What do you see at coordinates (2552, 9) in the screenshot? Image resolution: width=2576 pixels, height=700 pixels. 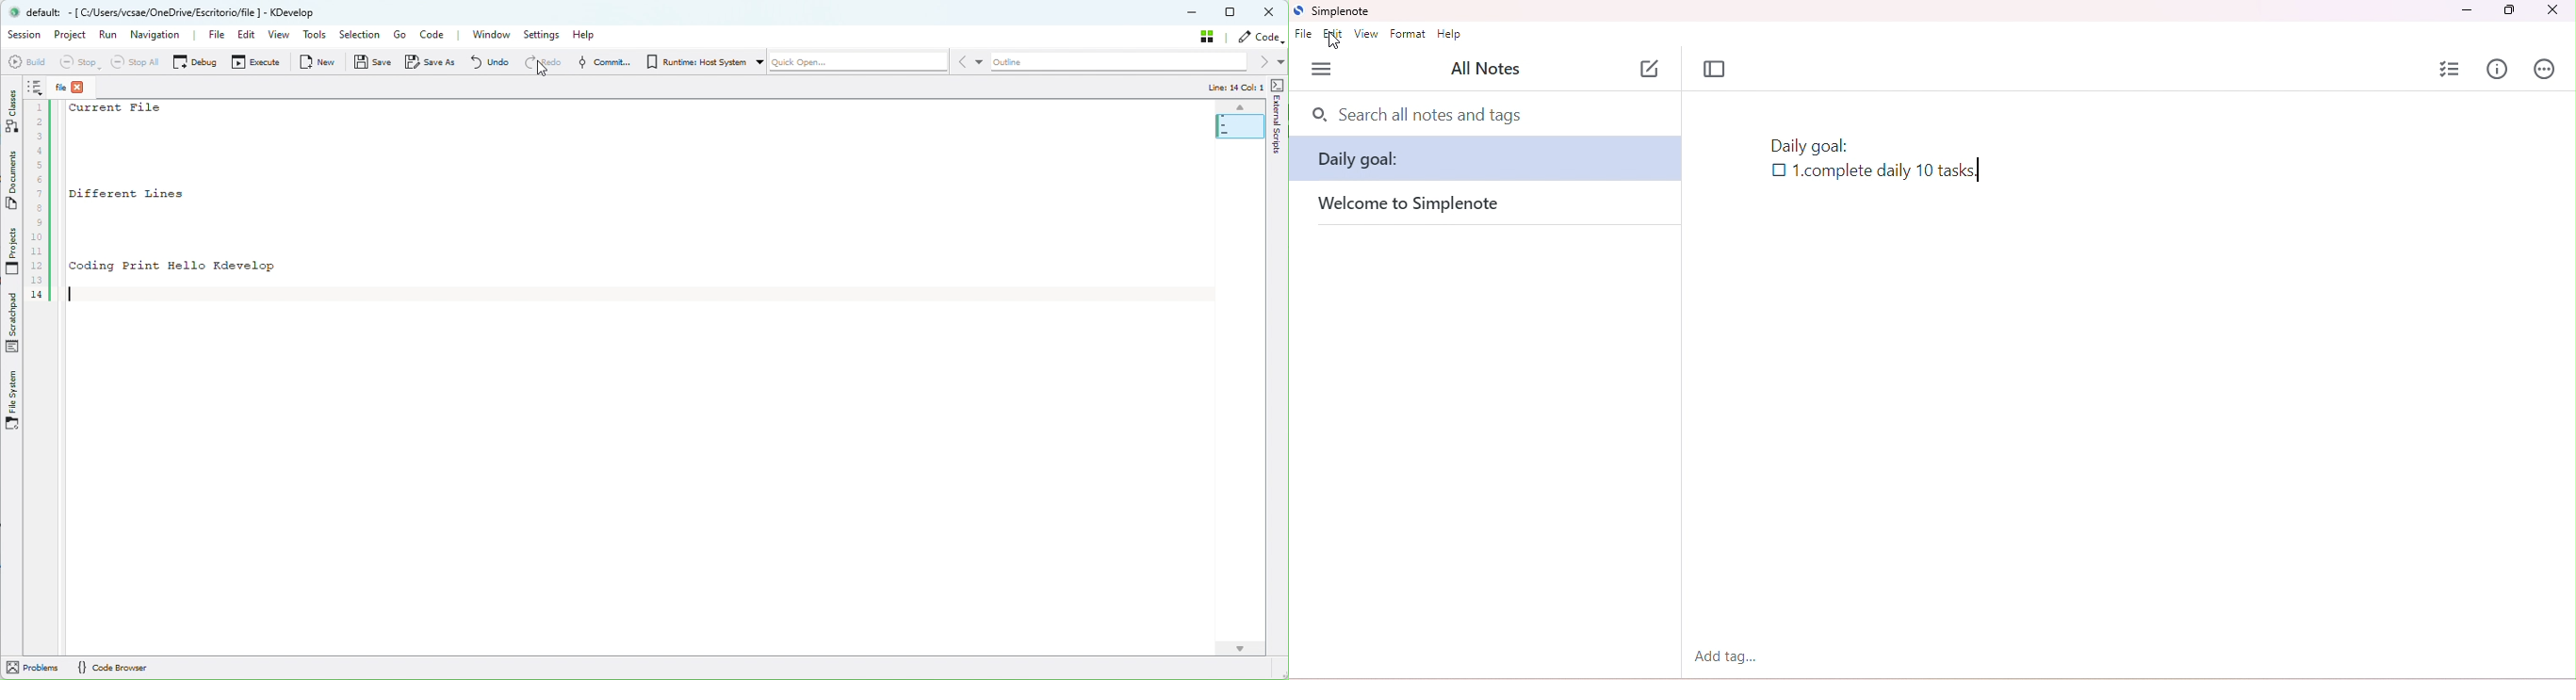 I see `close` at bounding box center [2552, 9].